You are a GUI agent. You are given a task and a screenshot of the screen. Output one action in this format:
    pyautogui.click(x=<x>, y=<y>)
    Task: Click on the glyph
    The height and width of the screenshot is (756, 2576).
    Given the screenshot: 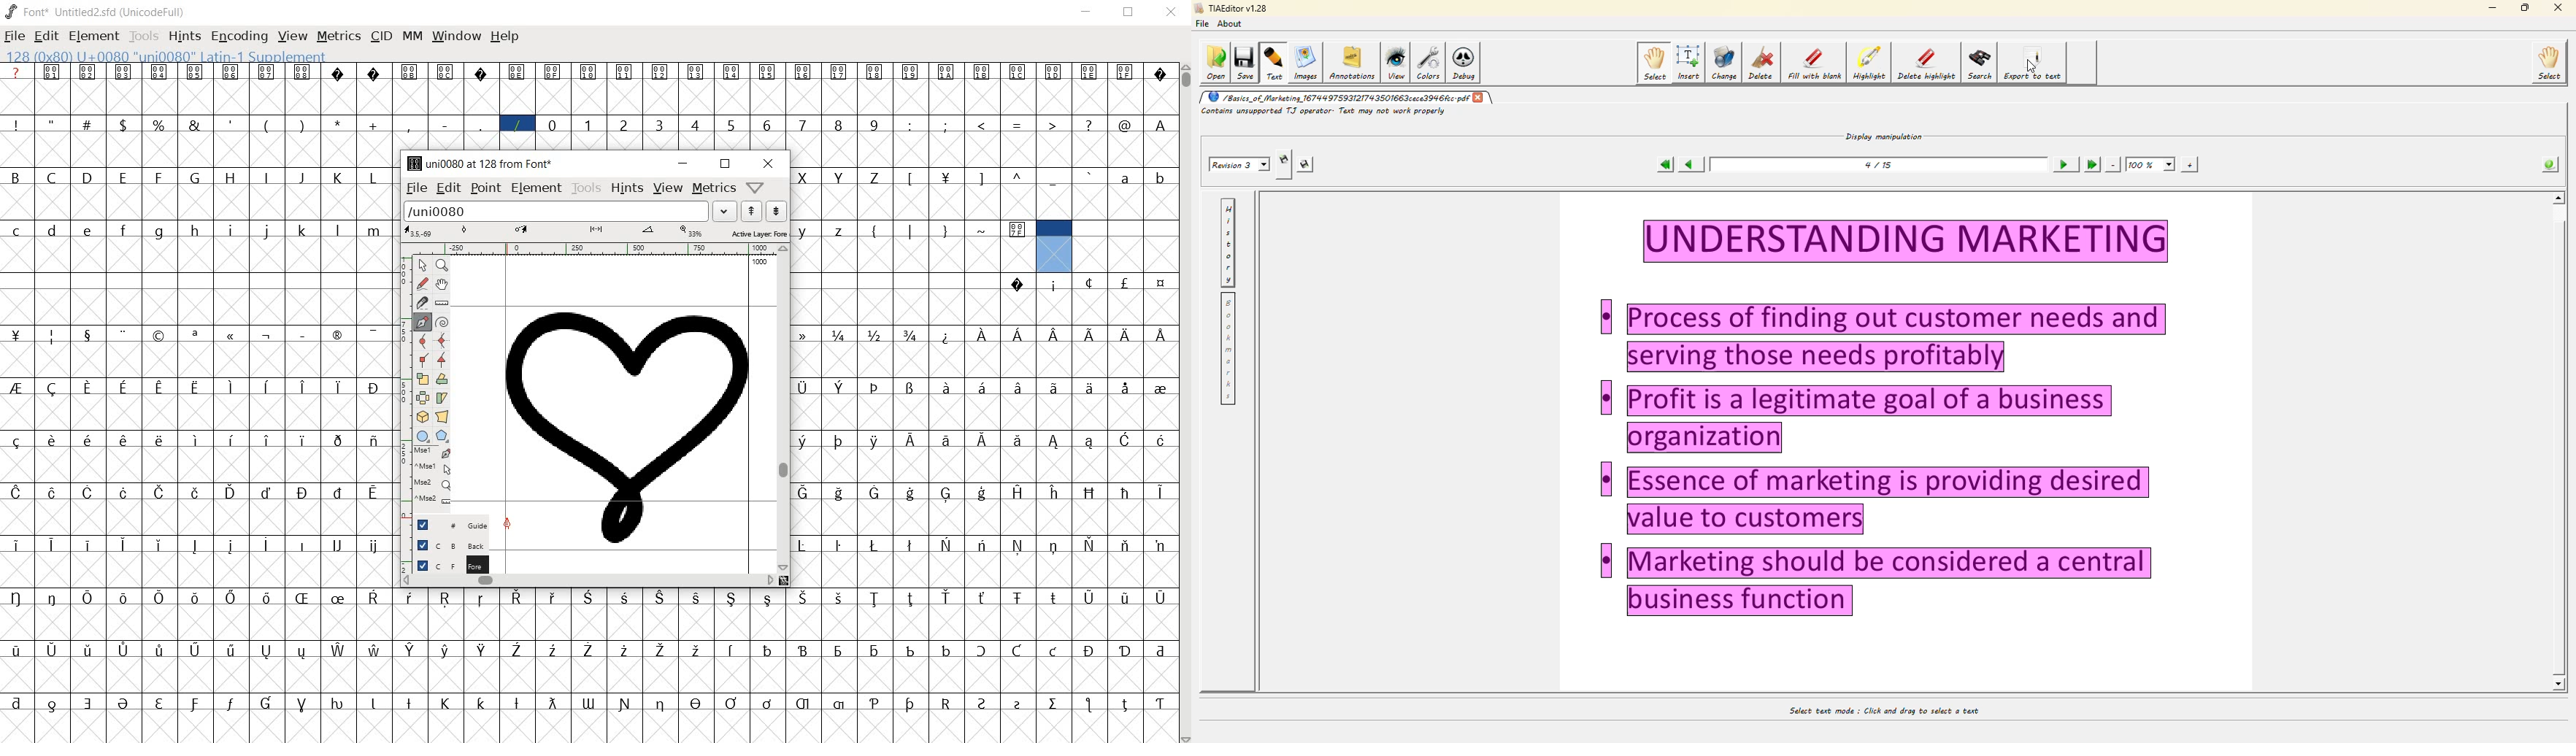 What is the action you would take?
    pyautogui.click(x=445, y=72)
    